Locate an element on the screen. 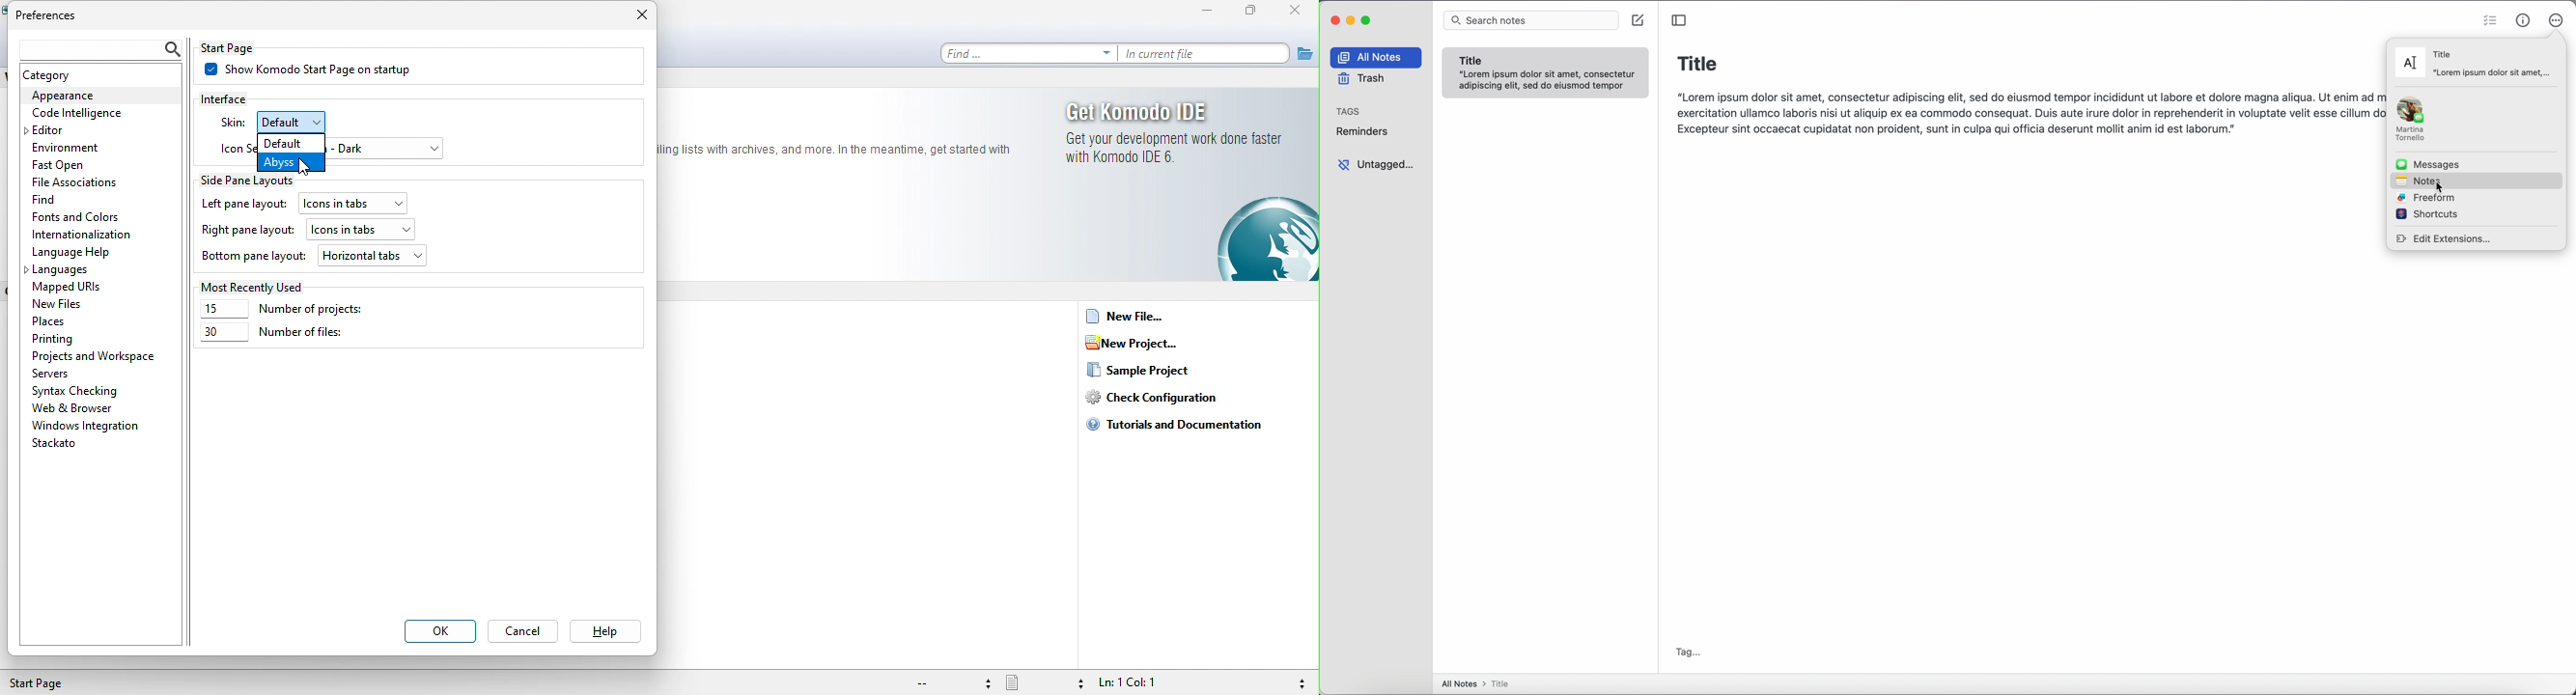 The image size is (2576, 700). title is located at coordinates (1698, 62).